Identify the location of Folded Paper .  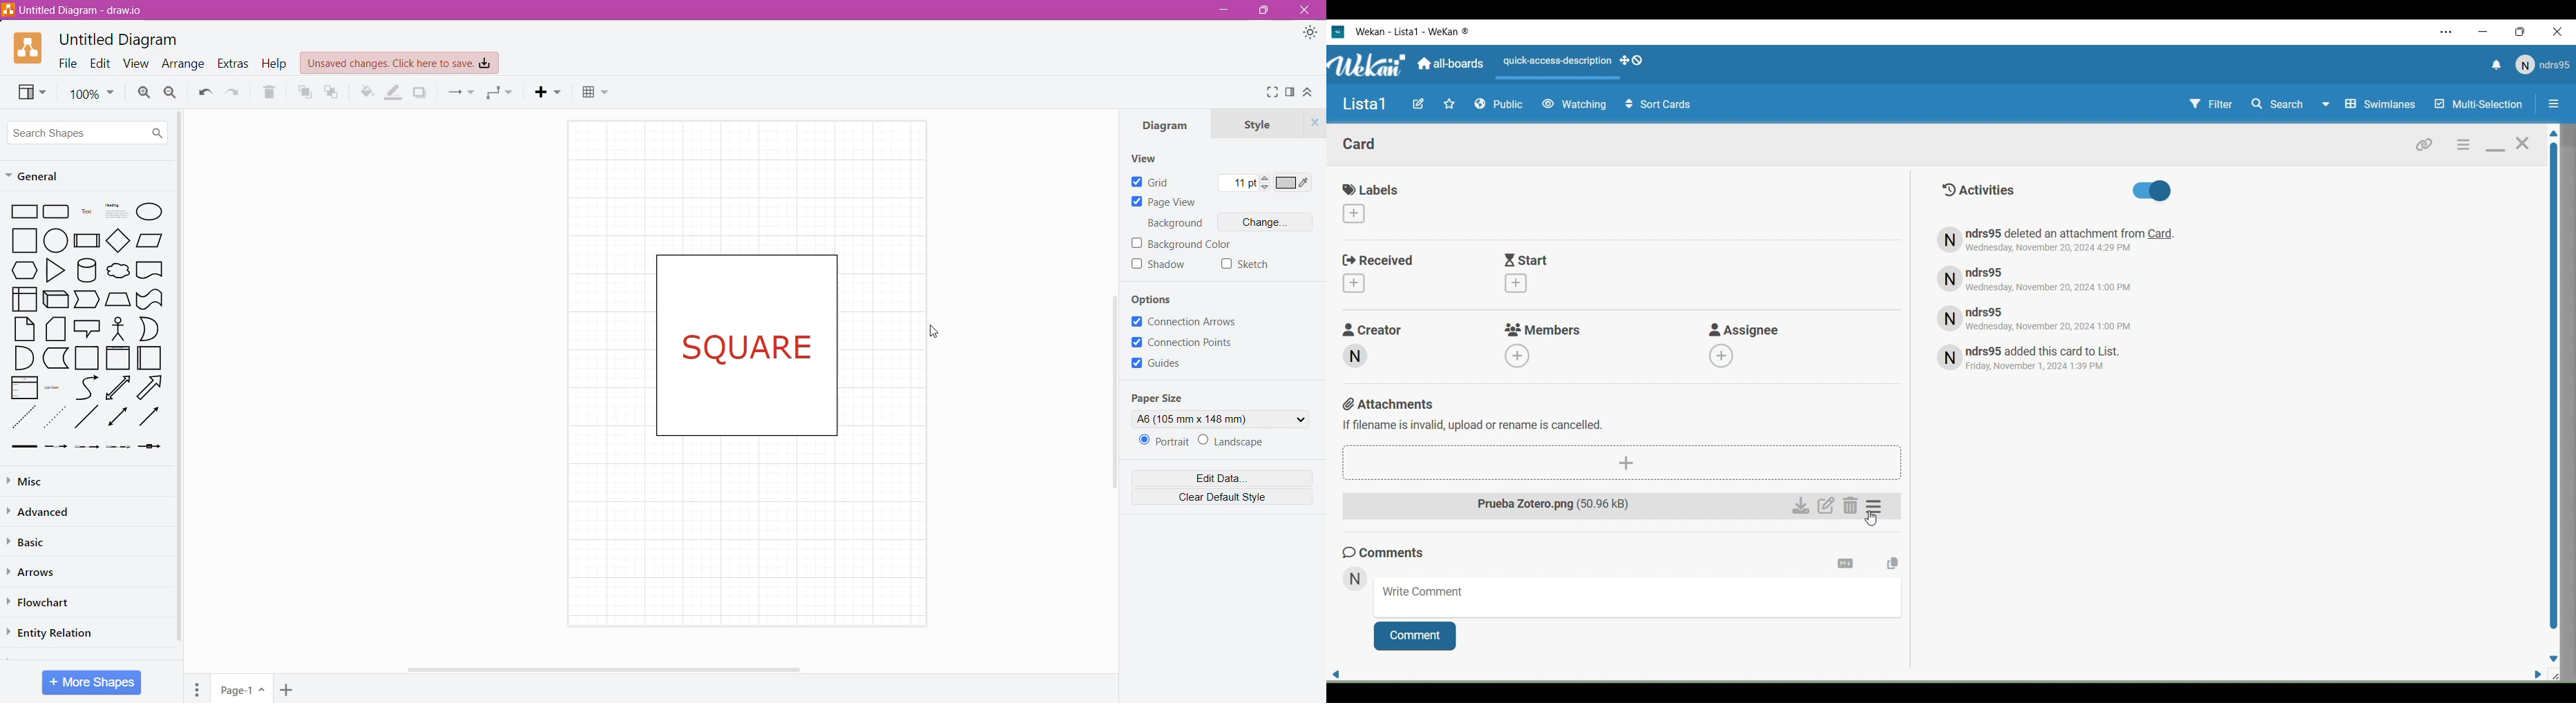
(151, 358).